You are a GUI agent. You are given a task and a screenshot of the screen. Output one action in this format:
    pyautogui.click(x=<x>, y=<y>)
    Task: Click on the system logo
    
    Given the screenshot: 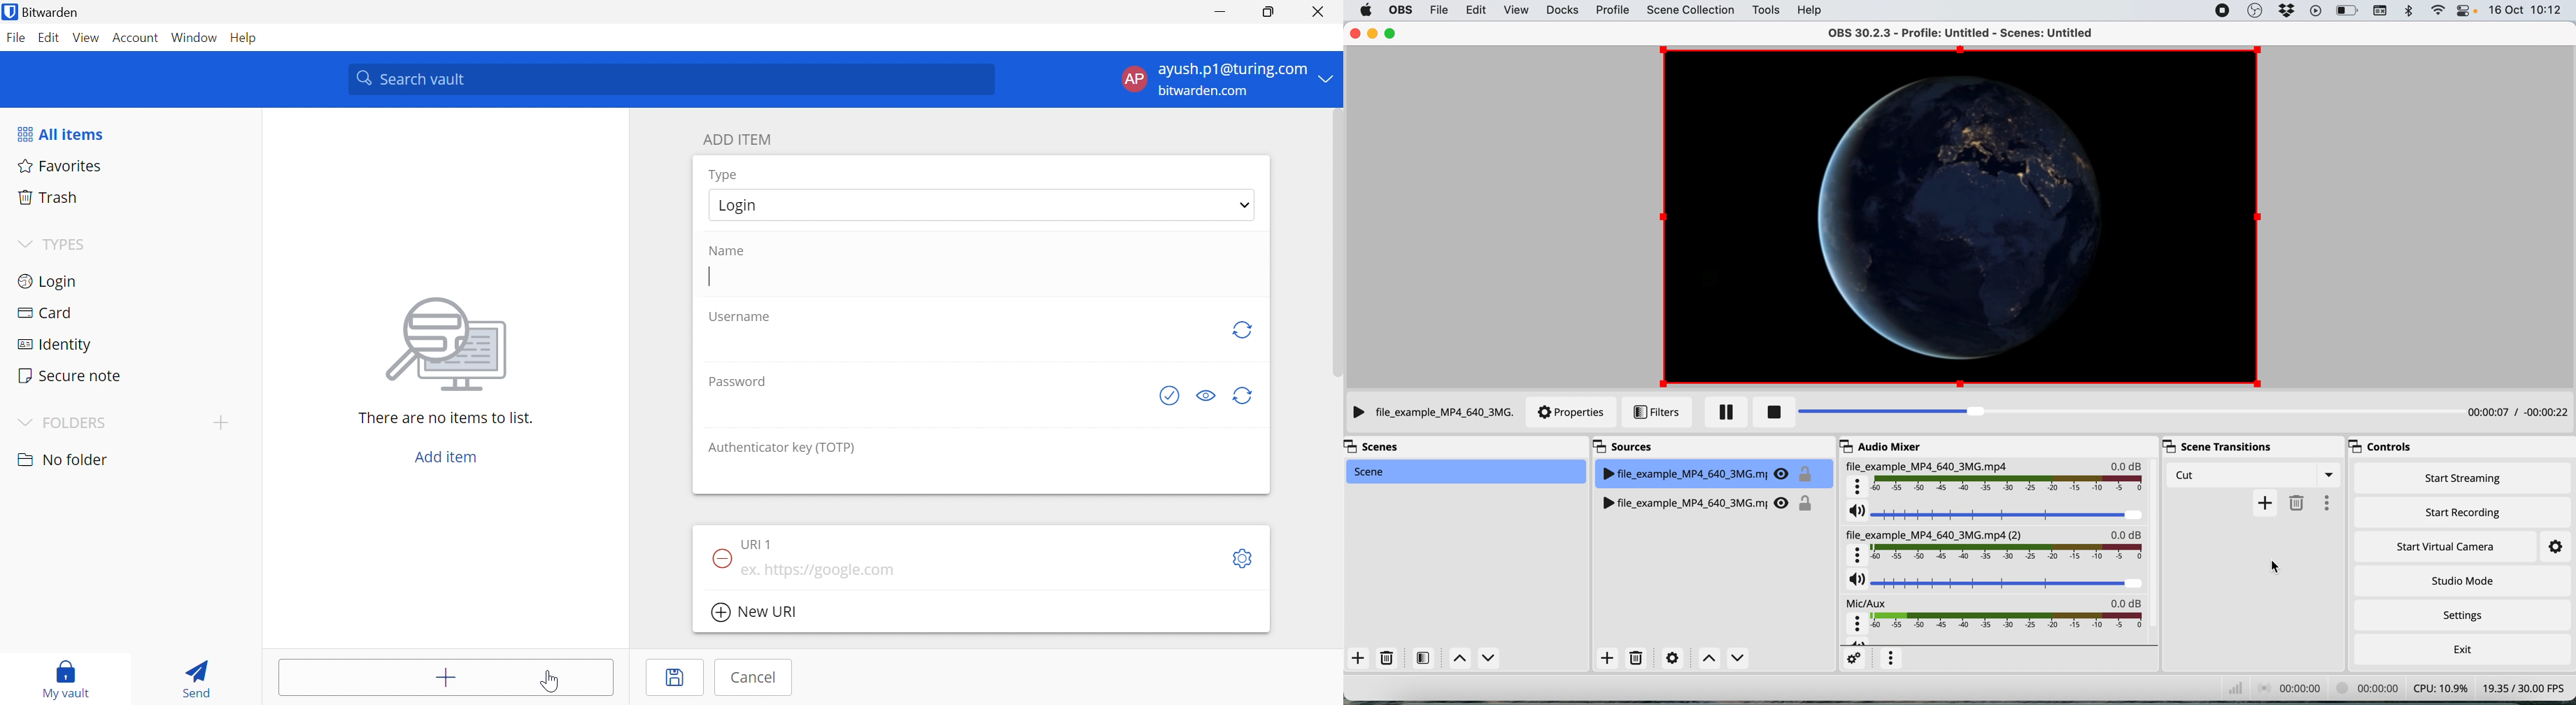 What is the action you would take?
    pyautogui.click(x=1367, y=10)
    